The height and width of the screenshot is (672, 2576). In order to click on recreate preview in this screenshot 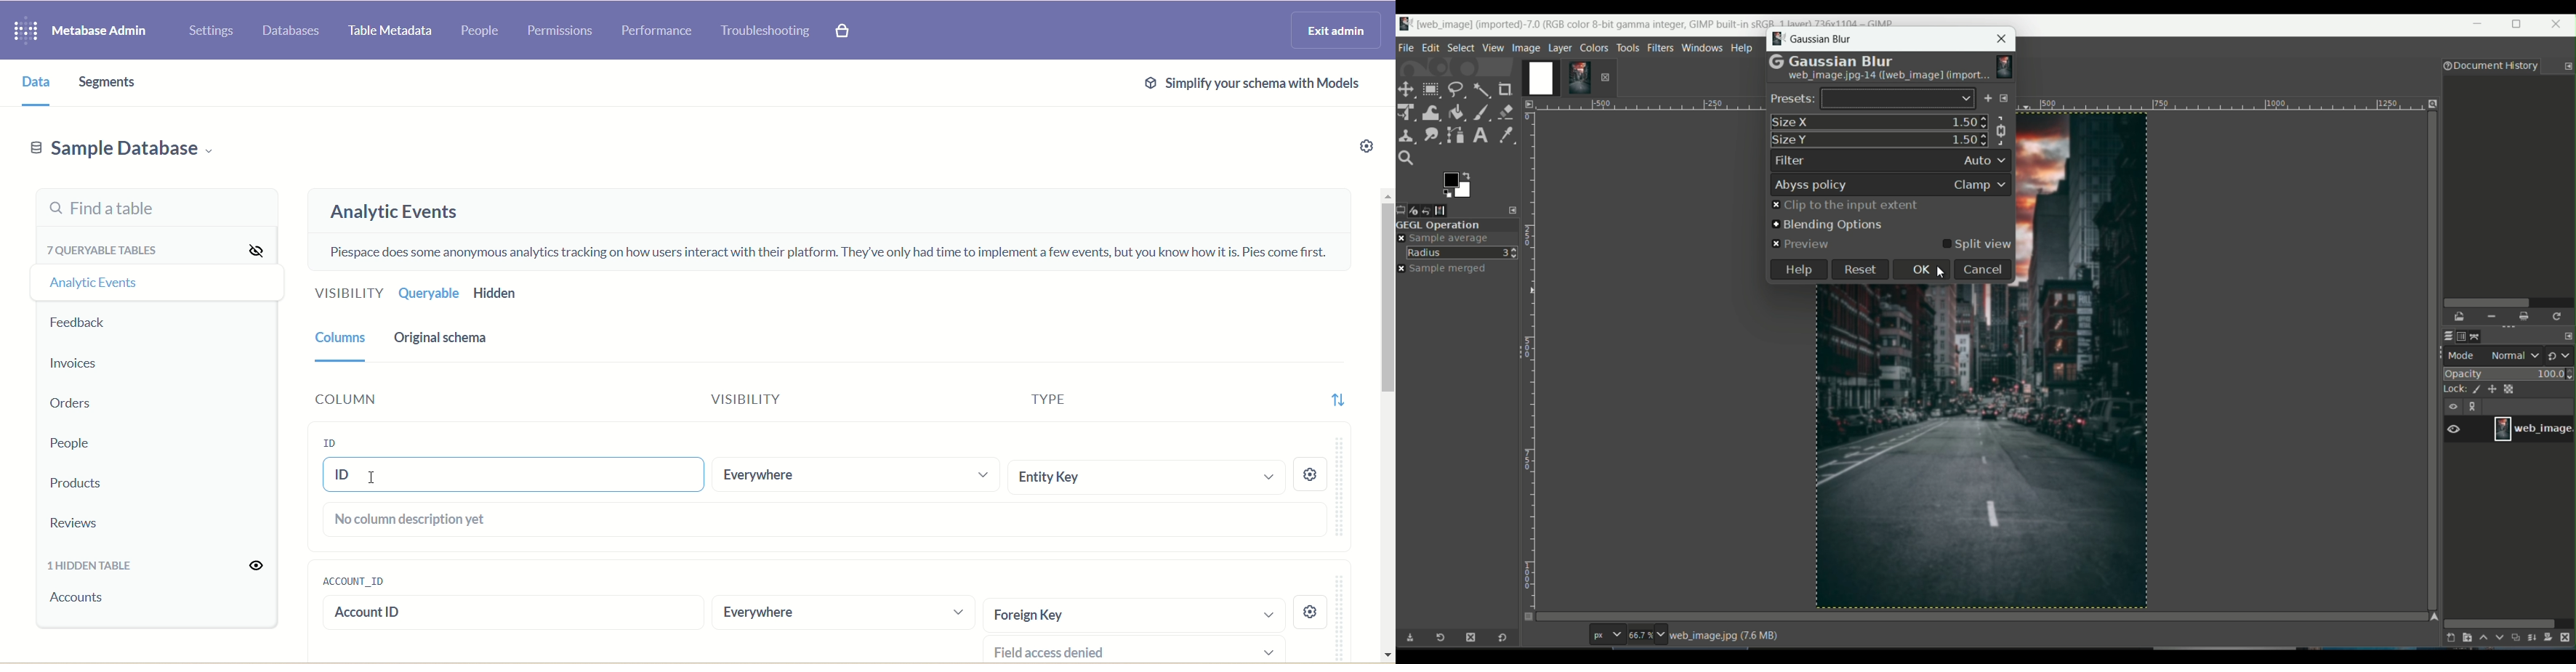, I will do `click(2559, 316)`.